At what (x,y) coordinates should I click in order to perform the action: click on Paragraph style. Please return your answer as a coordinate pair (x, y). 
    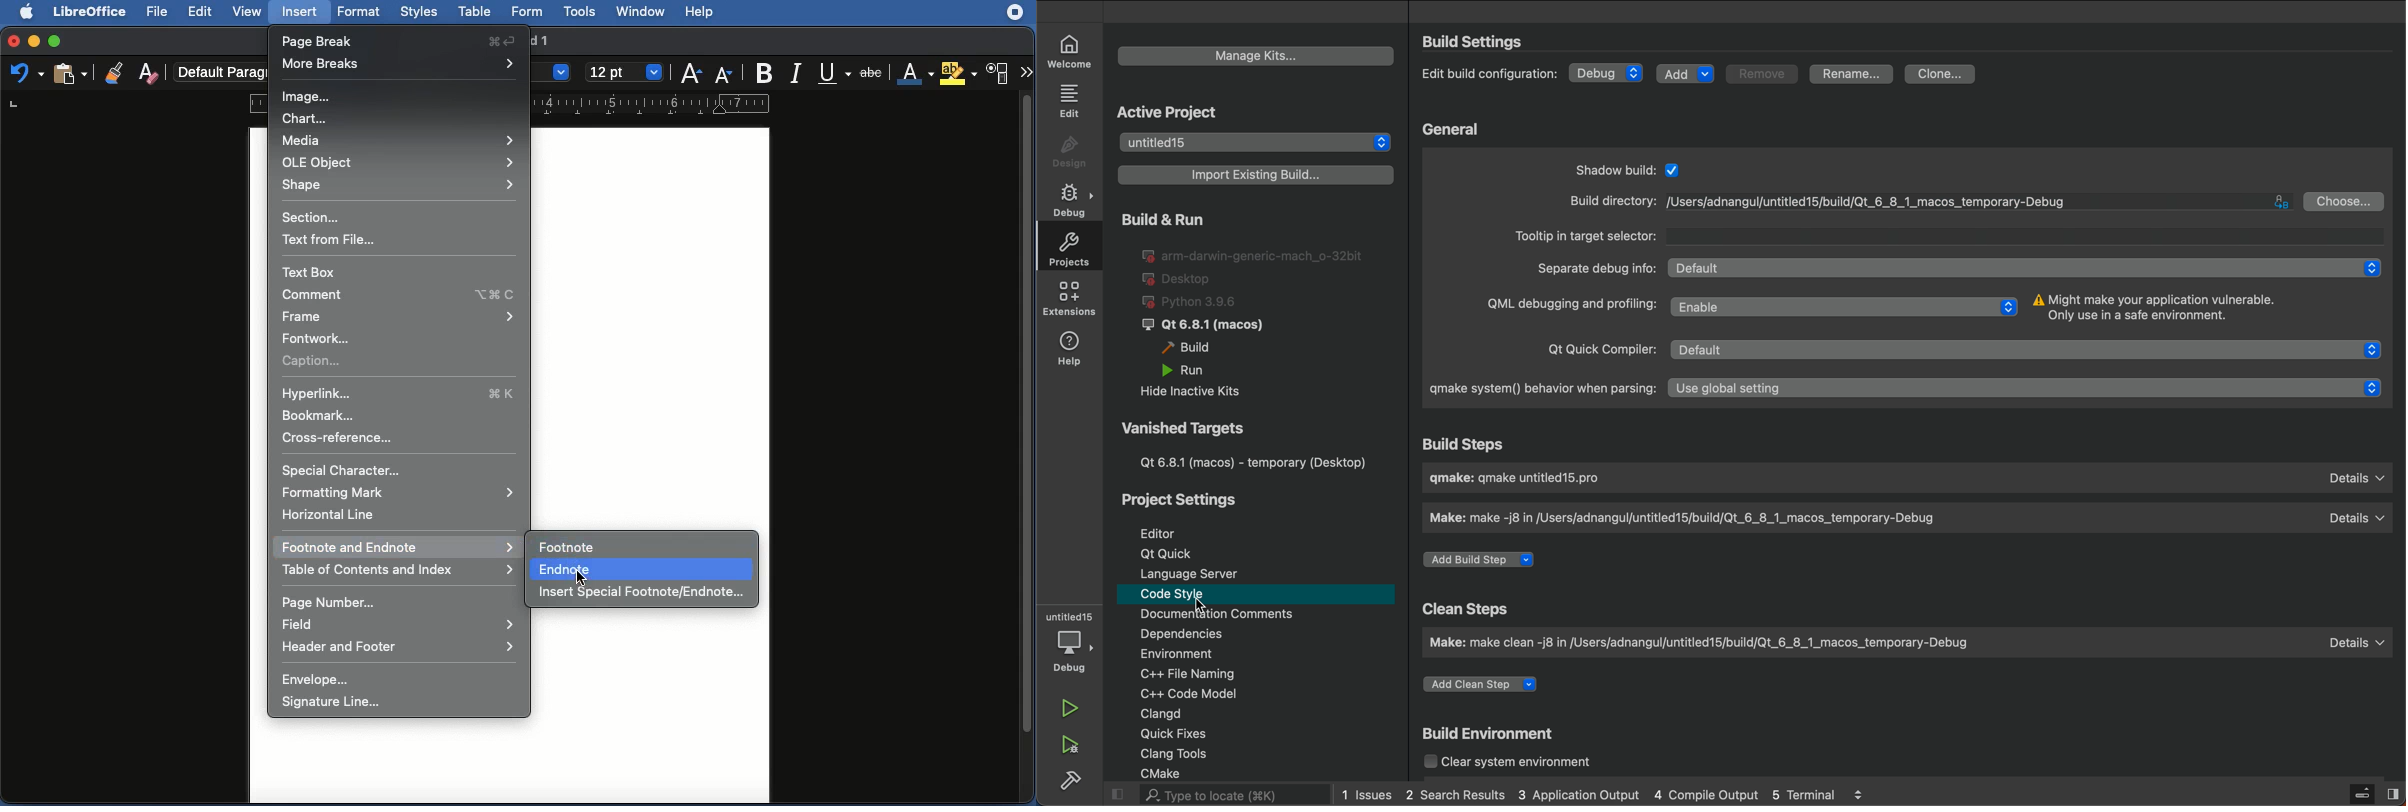
    Looking at the image, I should click on (223, 69).